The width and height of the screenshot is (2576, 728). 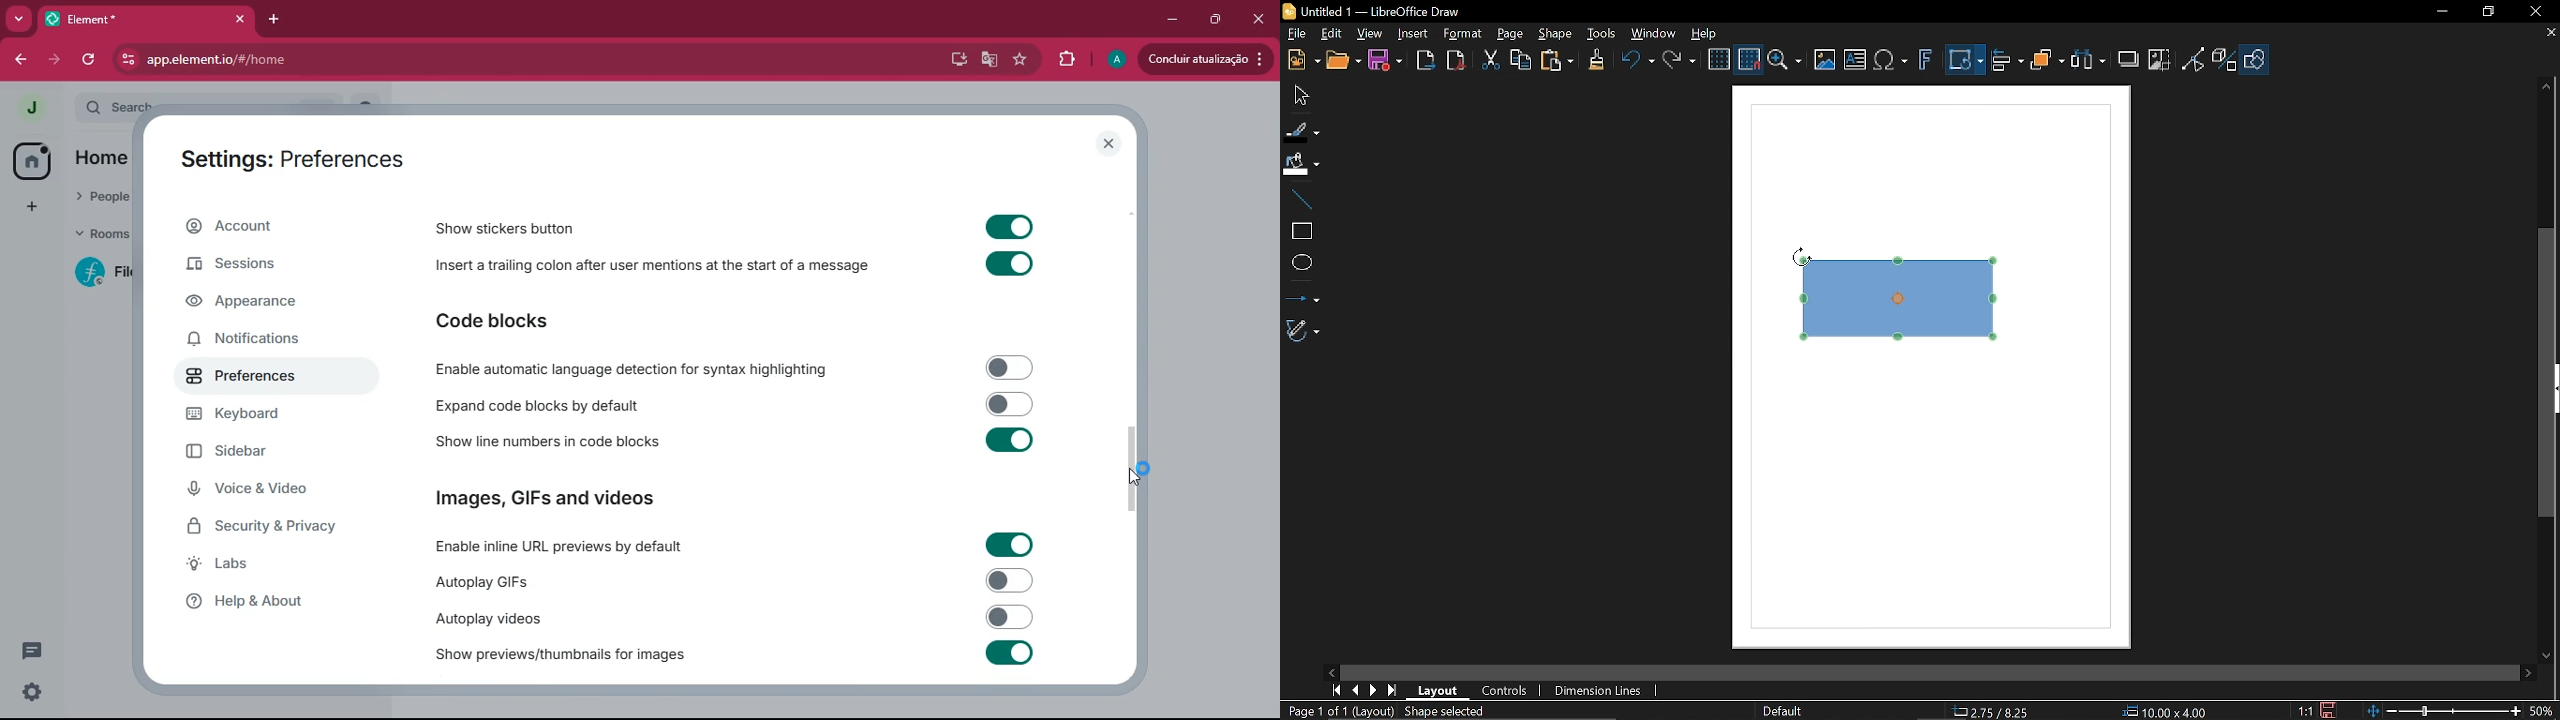 What do you see at coordinates (265, 226) in the screenshot?
I see `Account` at bounding box center [265, 226].